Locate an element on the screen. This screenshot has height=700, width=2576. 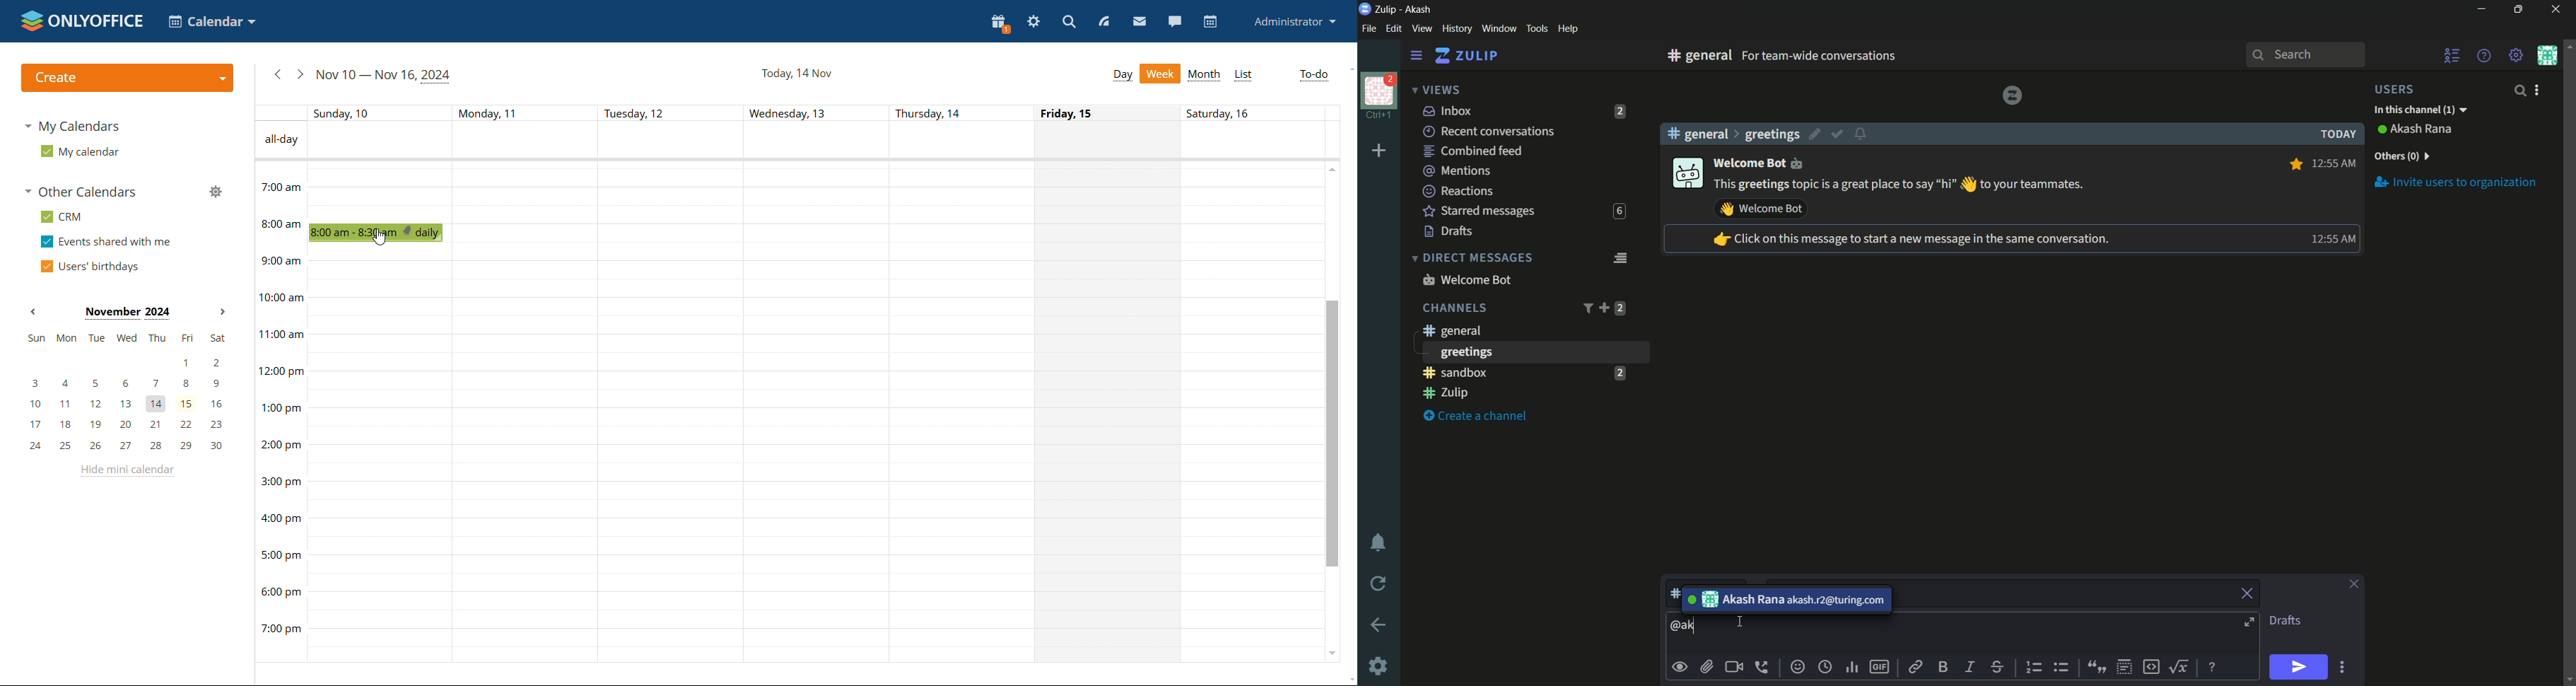
view menu is located at coordinates (1421, 28).